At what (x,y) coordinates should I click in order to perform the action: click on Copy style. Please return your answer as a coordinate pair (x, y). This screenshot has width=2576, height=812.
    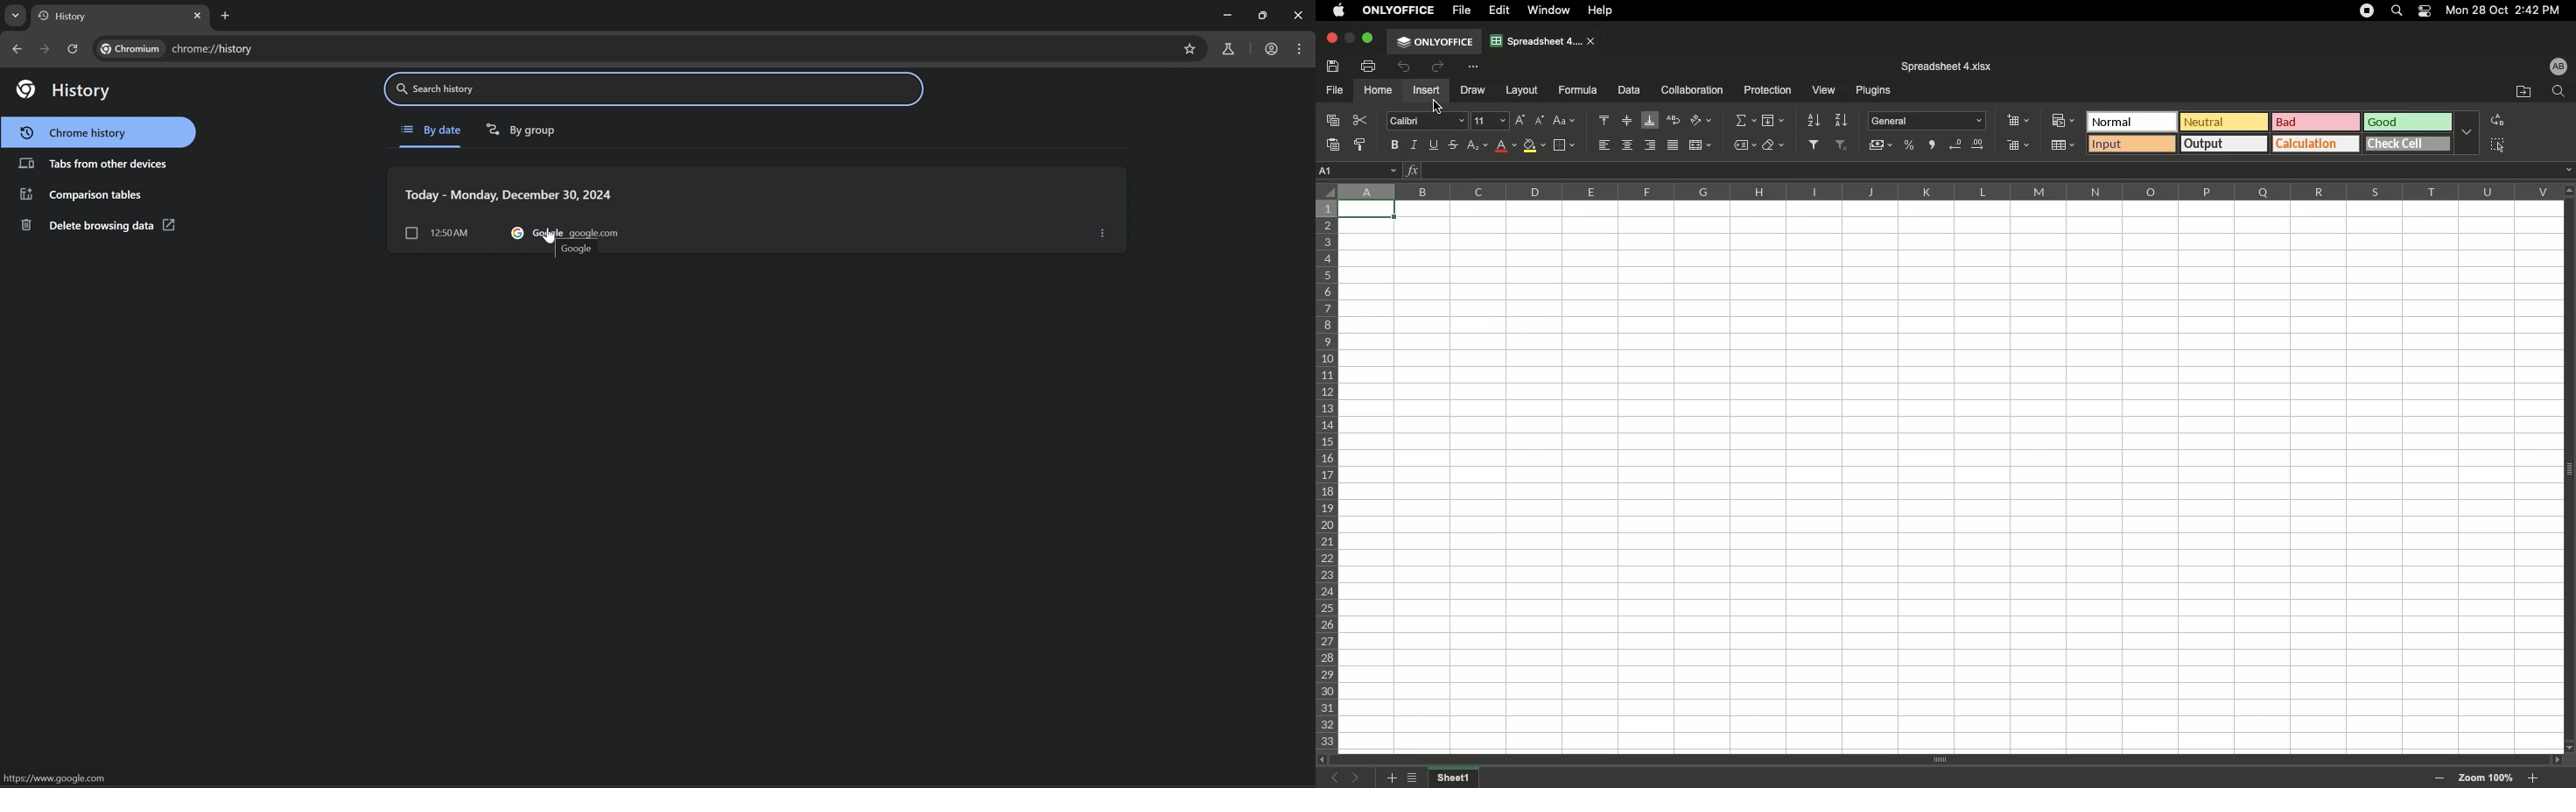
    Looking at the image, I should click on (1362, 145).